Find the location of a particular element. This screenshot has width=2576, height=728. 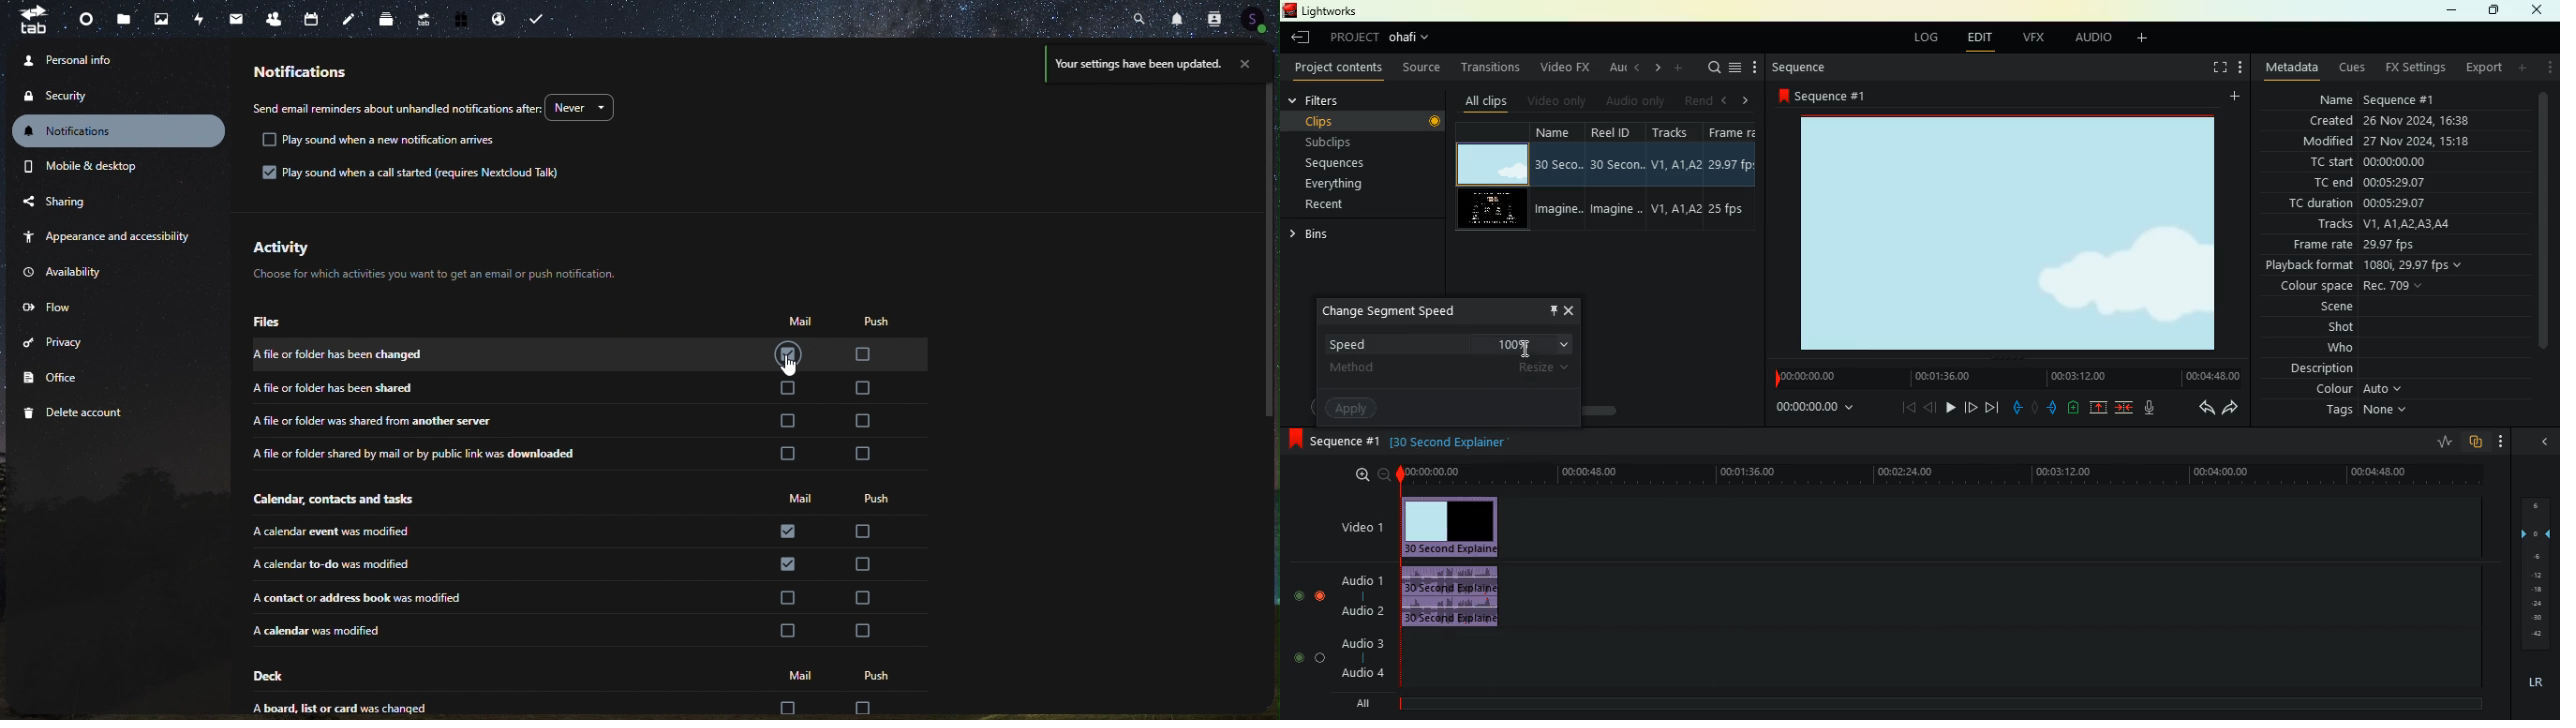

audio1 is located at coordinates (1358, 577).